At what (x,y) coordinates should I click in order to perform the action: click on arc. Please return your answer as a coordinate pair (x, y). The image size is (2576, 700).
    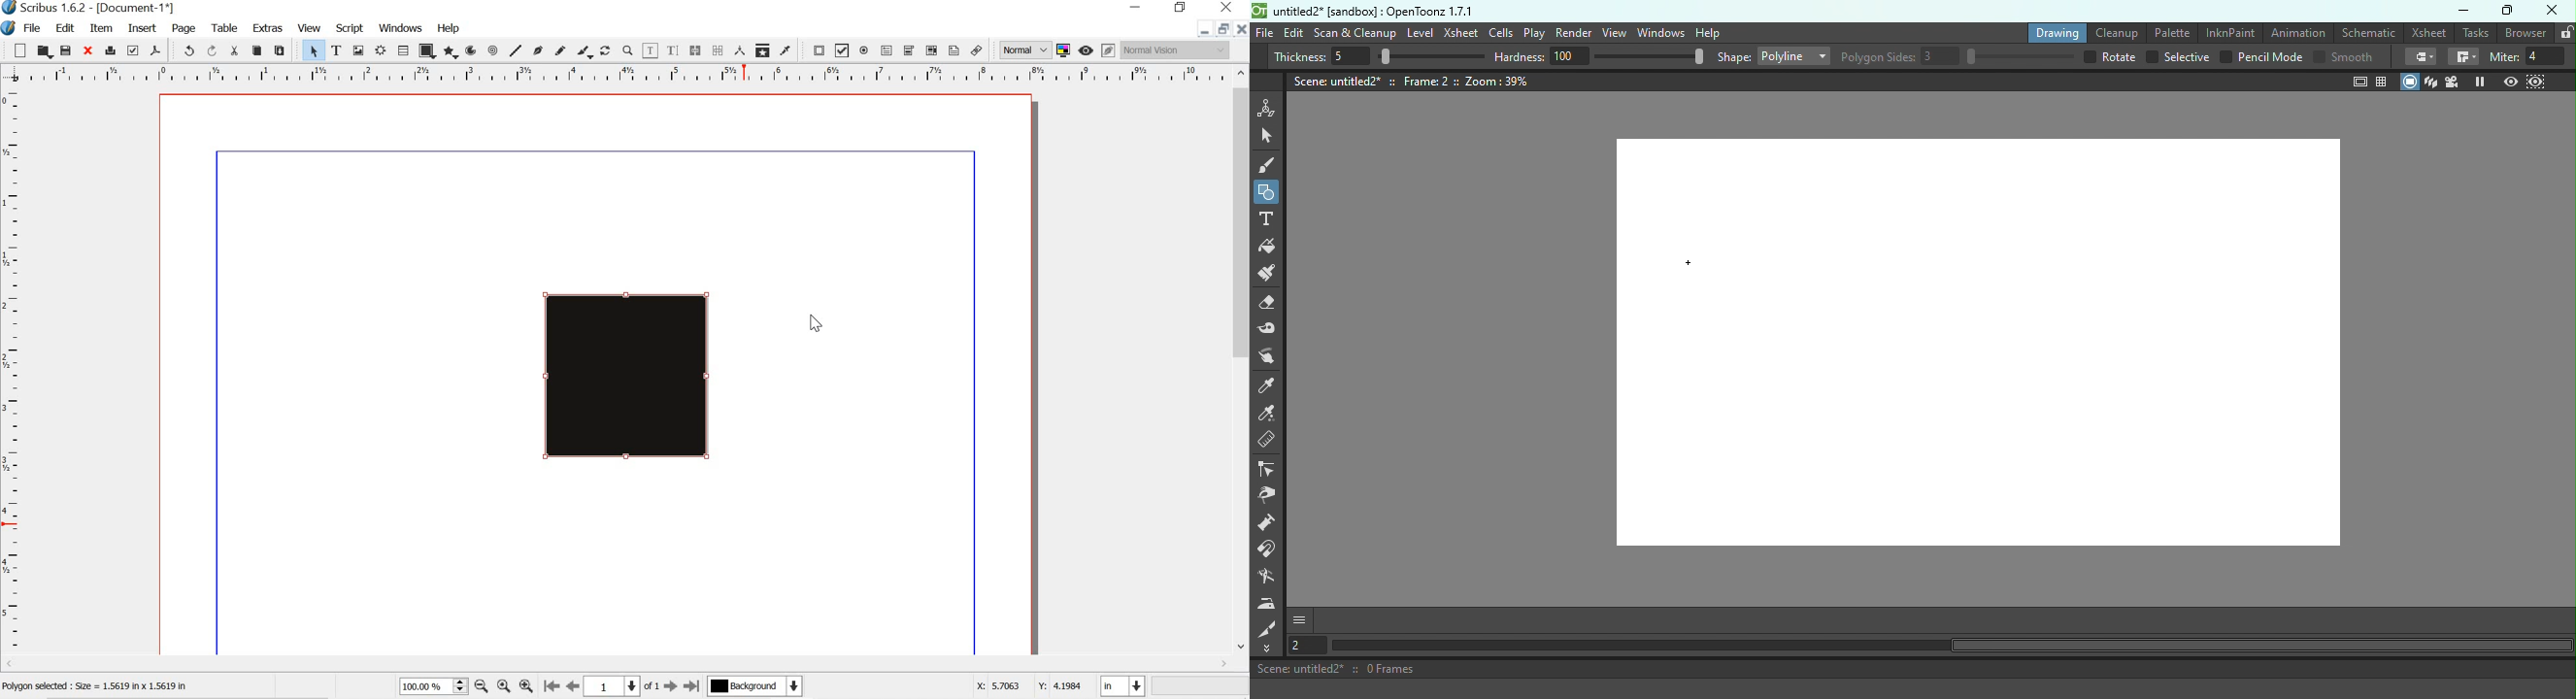
    Looking at the image, I should click on (472, 50).